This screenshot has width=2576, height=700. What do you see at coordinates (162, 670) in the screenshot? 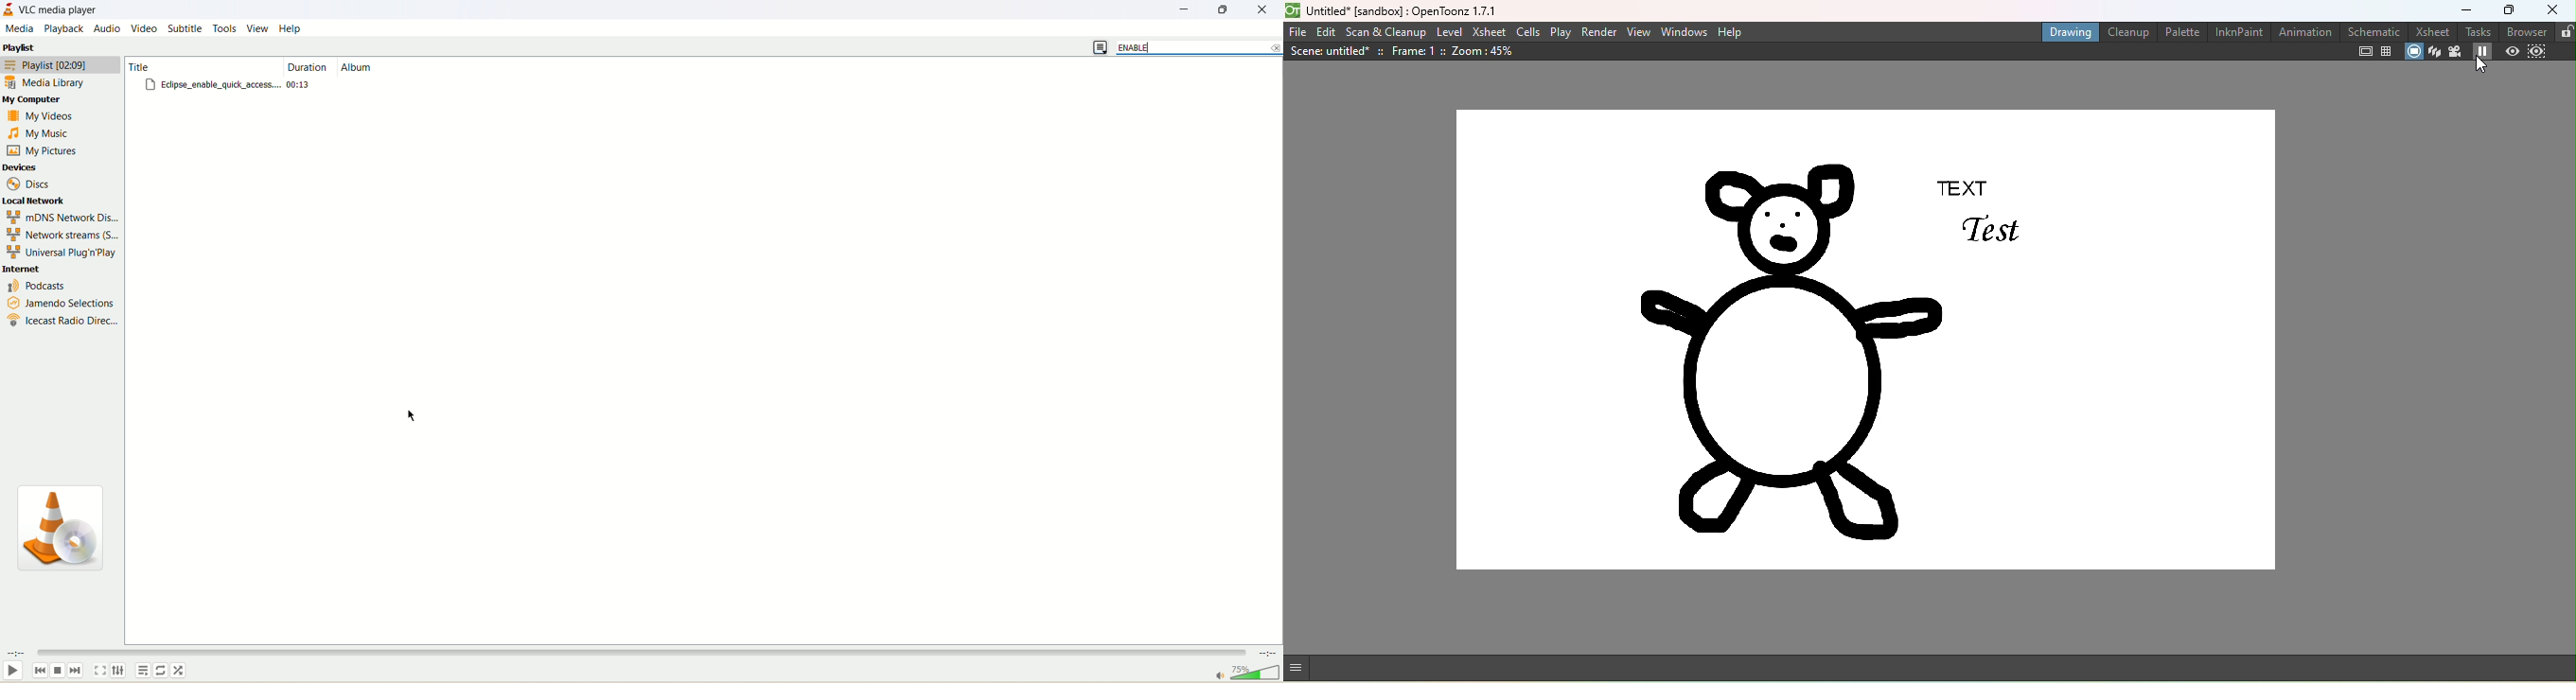
I see `toggle loop` at bounding box center [162, 670].